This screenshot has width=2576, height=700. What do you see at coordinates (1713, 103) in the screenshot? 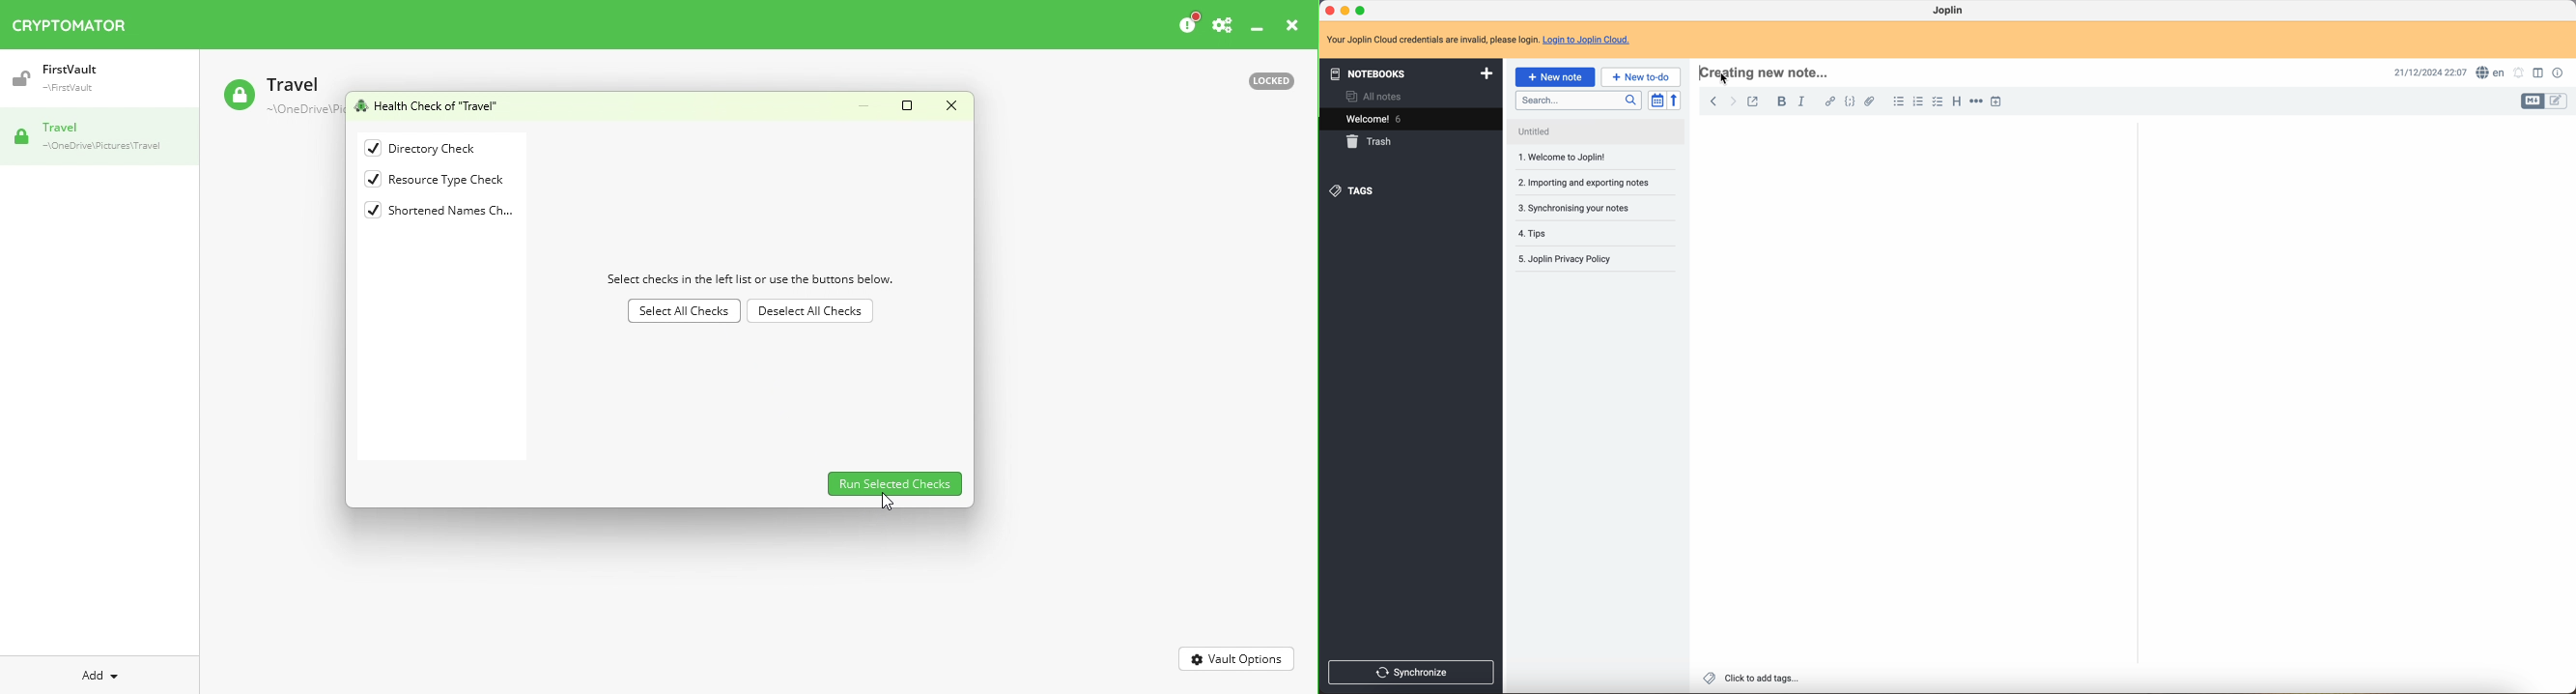
I see `back` at bounding box center [1713, 103].